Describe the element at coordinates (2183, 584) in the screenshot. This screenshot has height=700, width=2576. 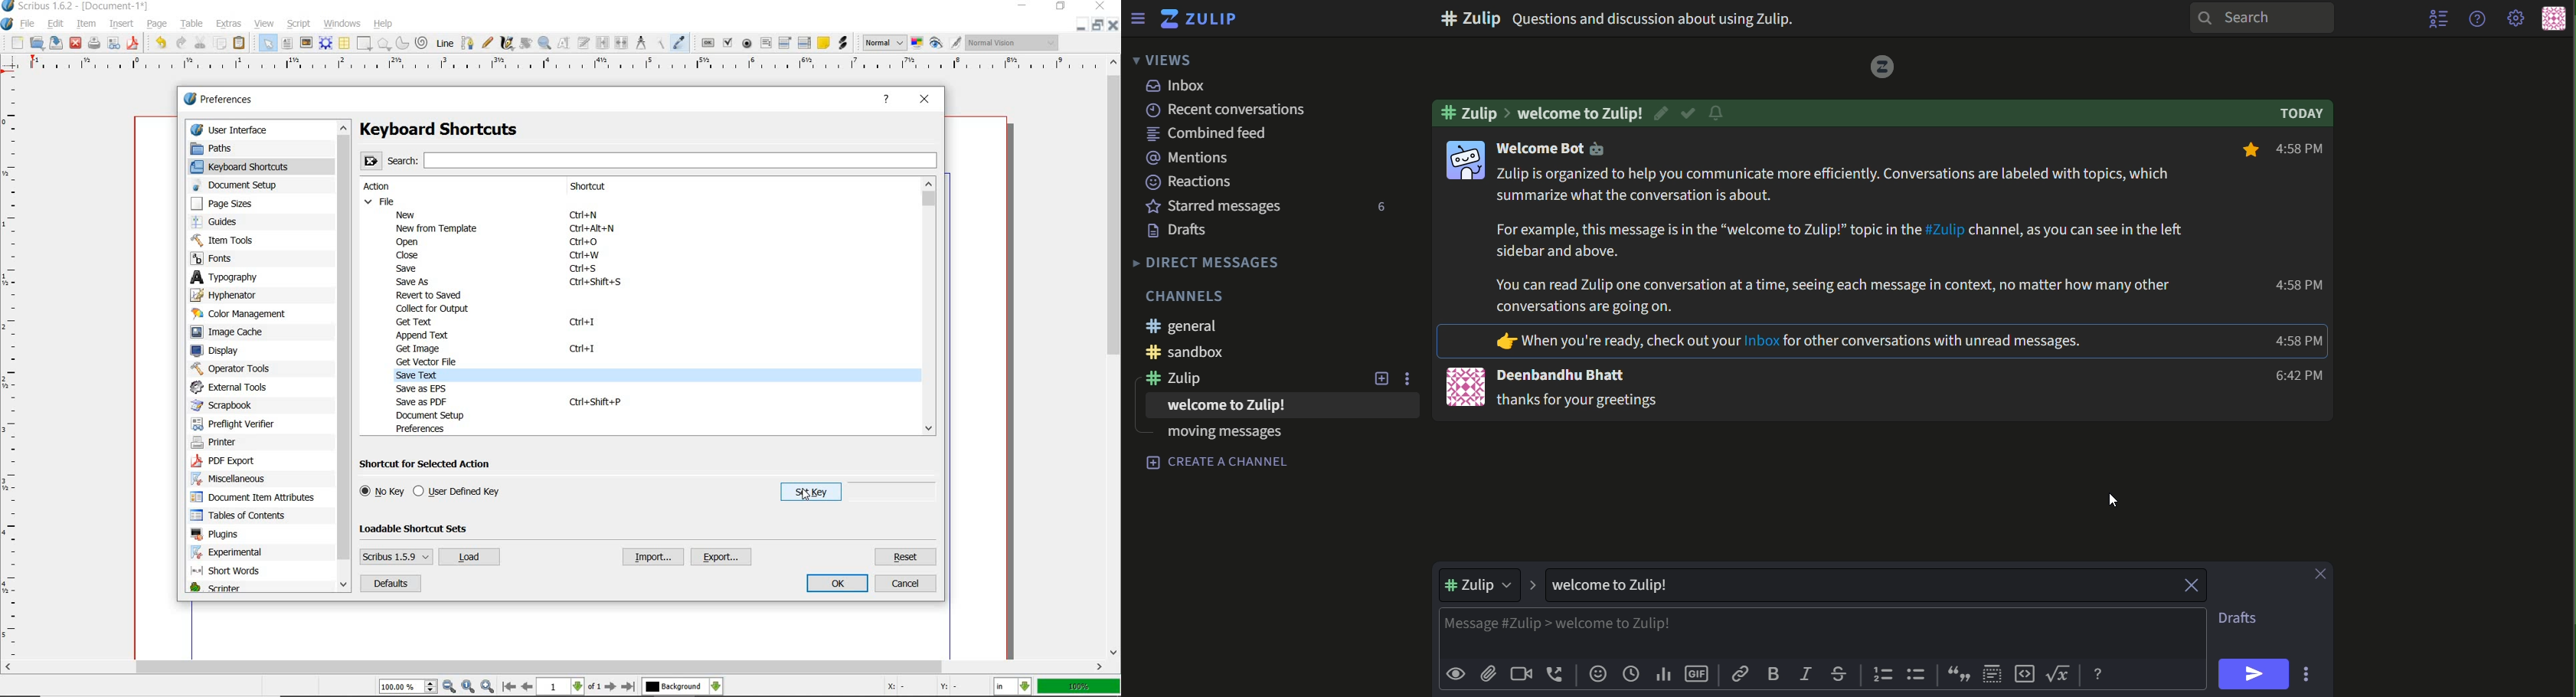
I see `close` at that location.